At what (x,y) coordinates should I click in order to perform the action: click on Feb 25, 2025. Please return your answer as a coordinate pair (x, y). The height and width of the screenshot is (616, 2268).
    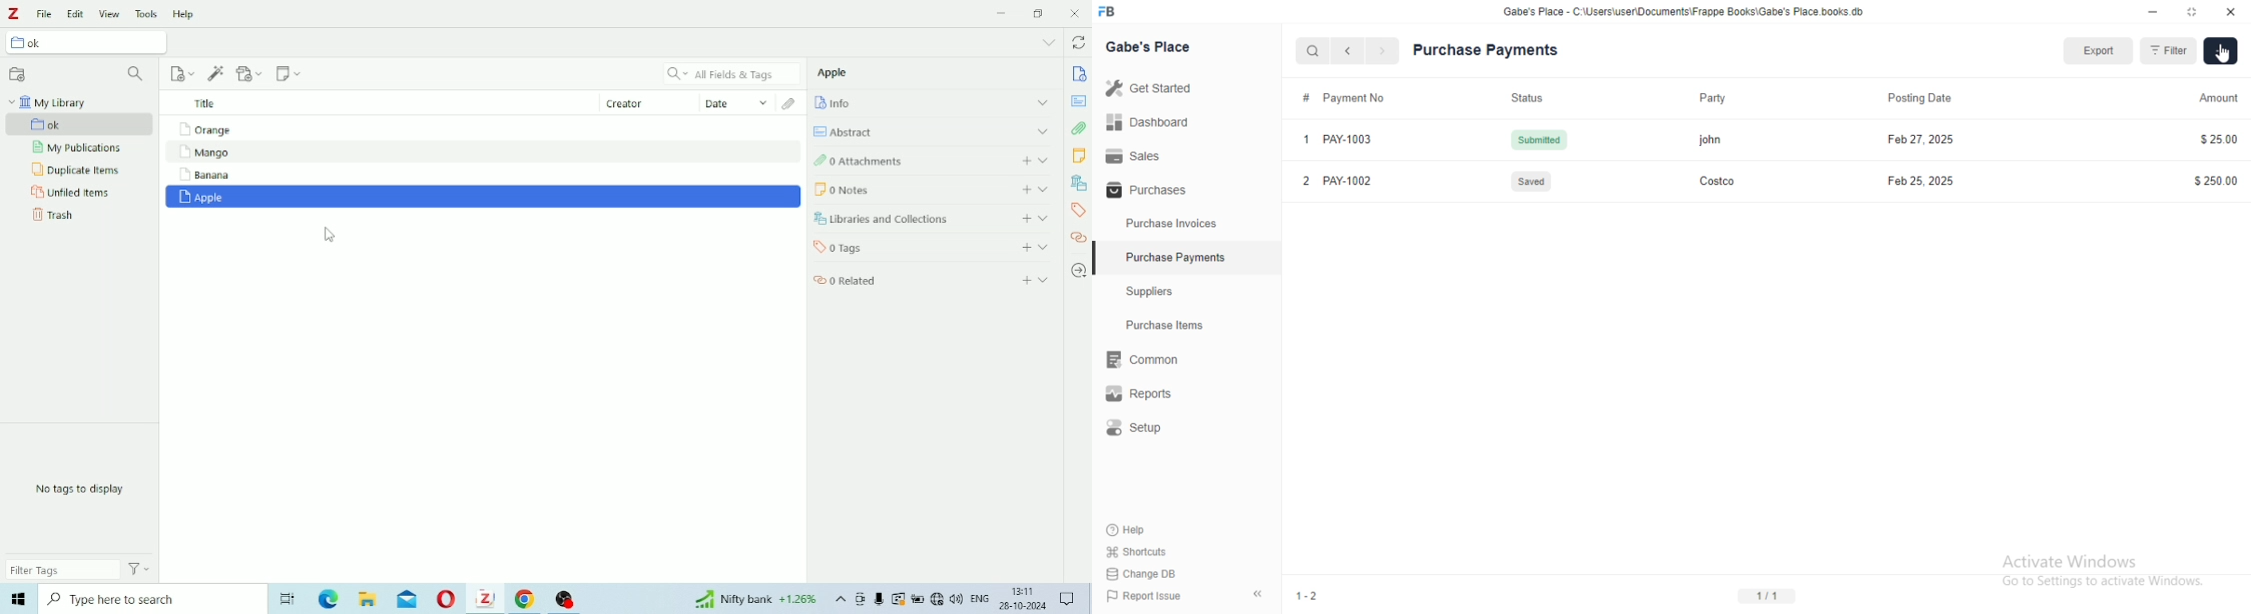
    Looking at the image, I should click on (1922, 180).